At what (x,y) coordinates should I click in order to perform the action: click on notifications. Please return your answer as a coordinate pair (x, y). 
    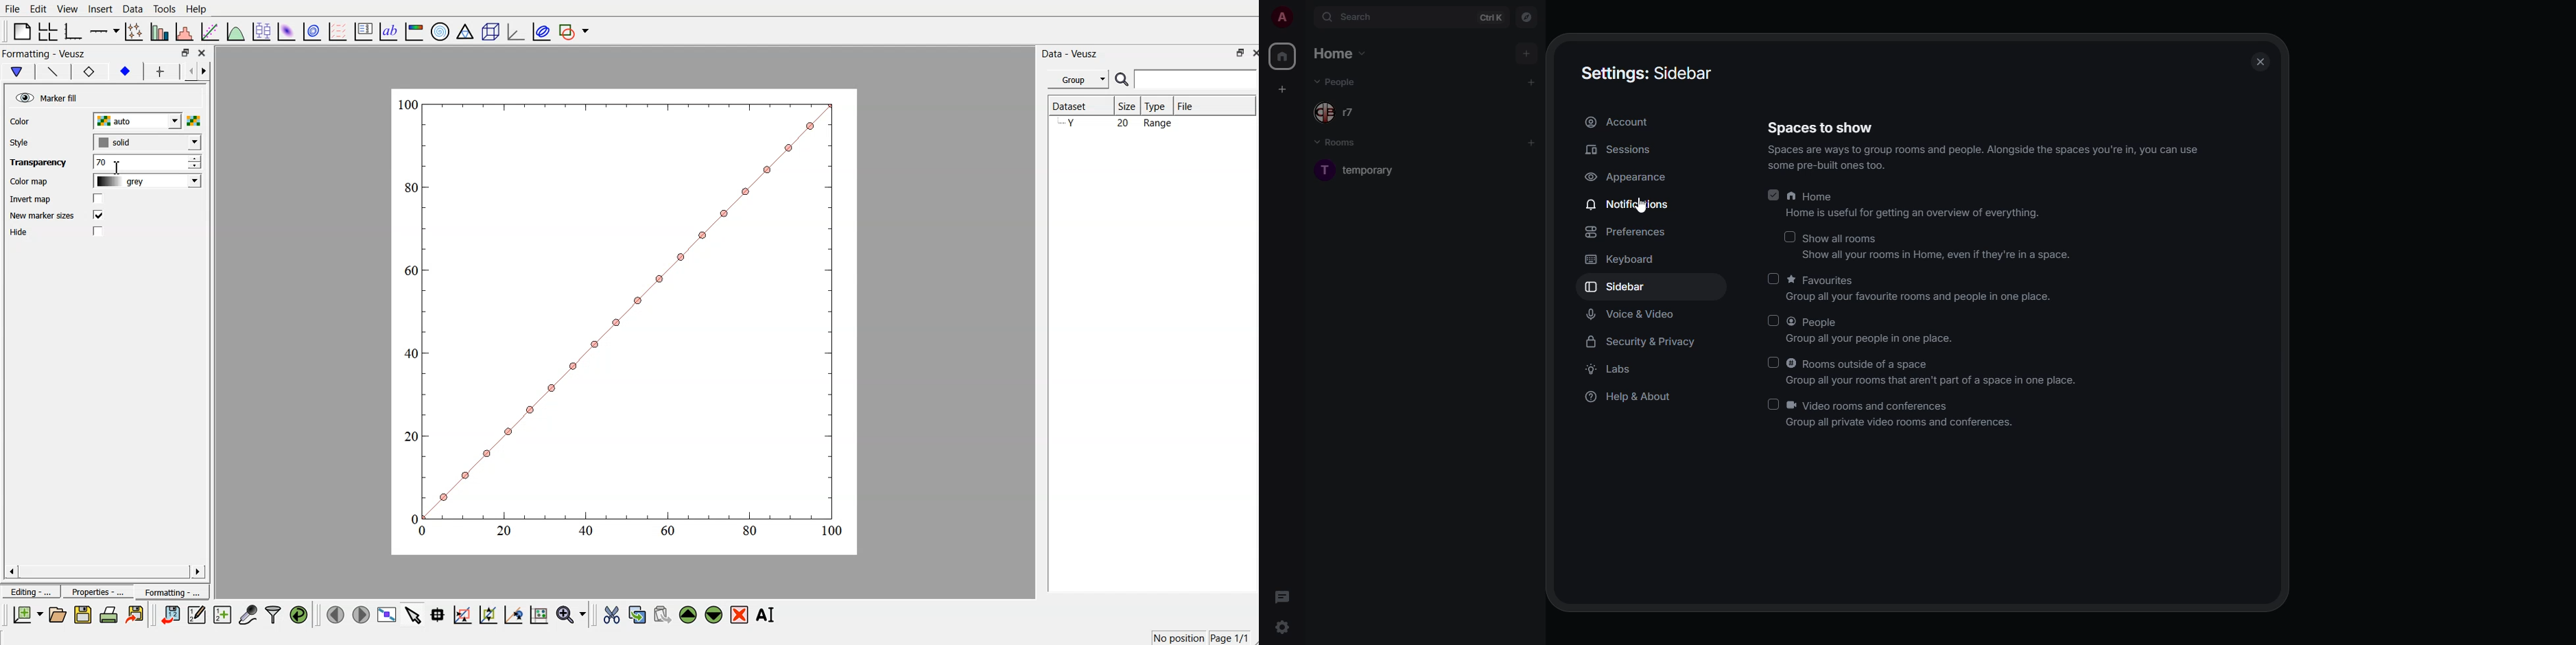
    Looking at the image, I should click on (1628, 205).